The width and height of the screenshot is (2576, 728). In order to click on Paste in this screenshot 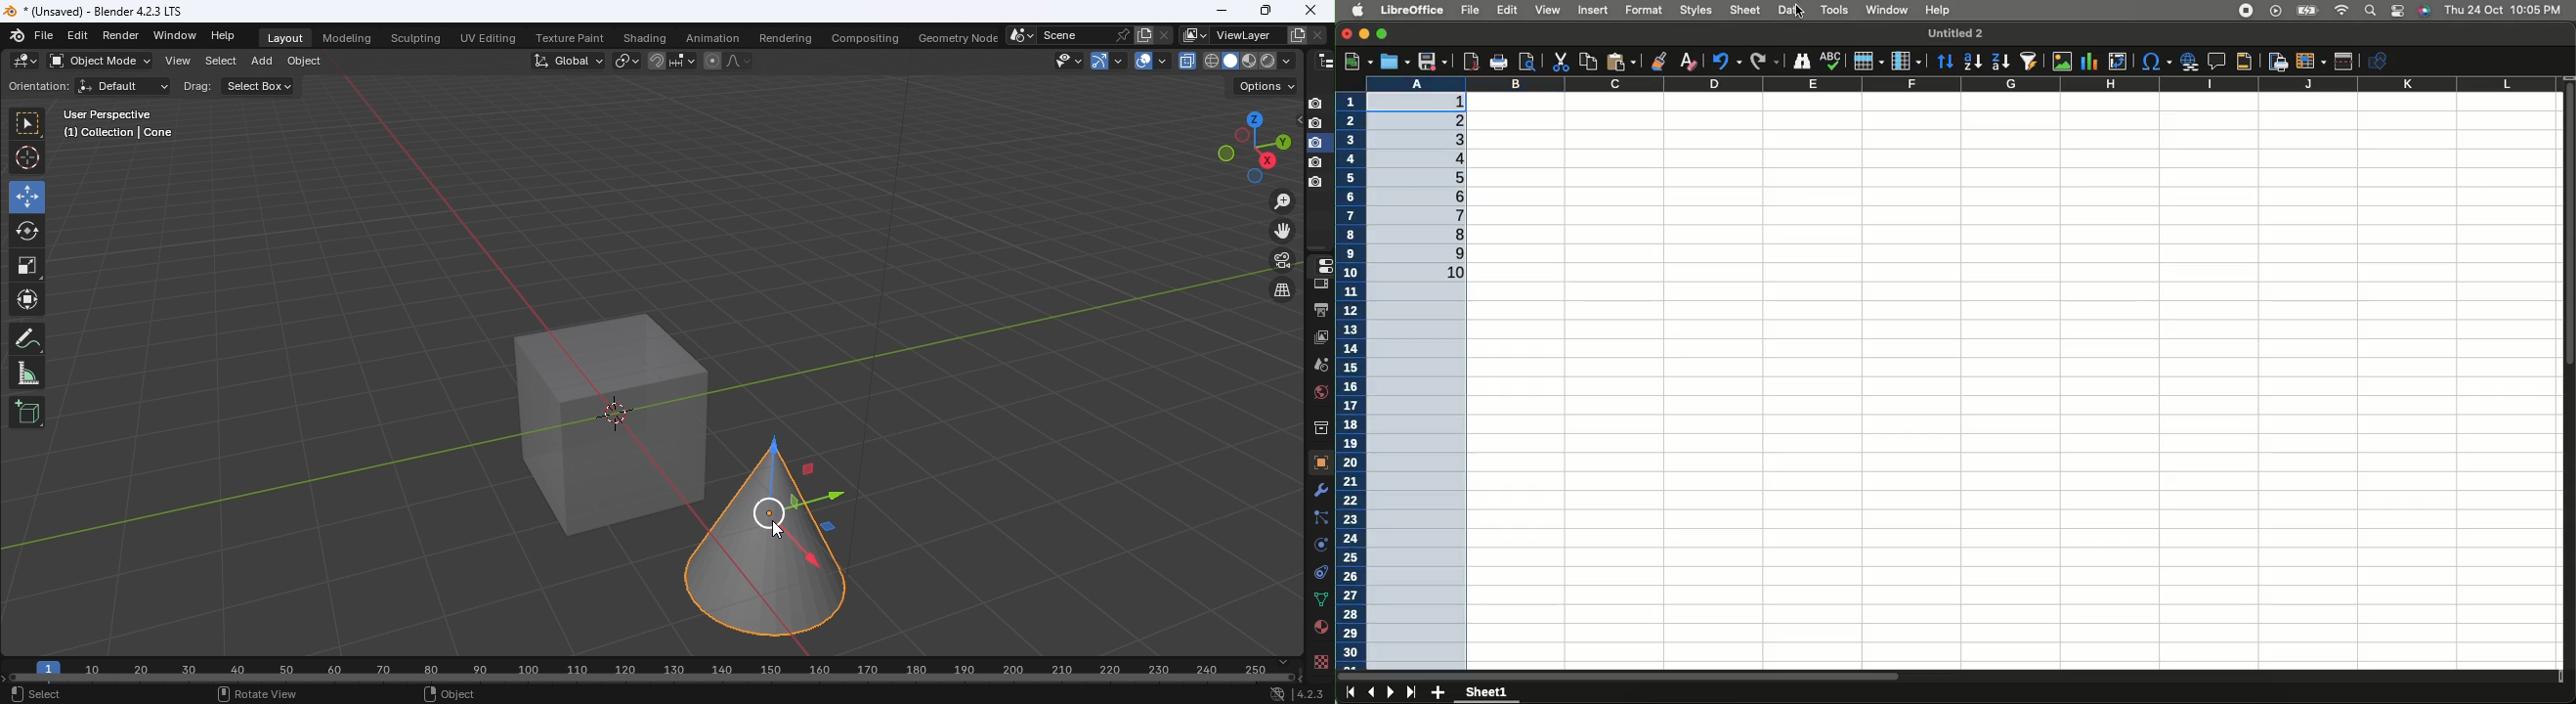, I will do `click(1625, 60)`.